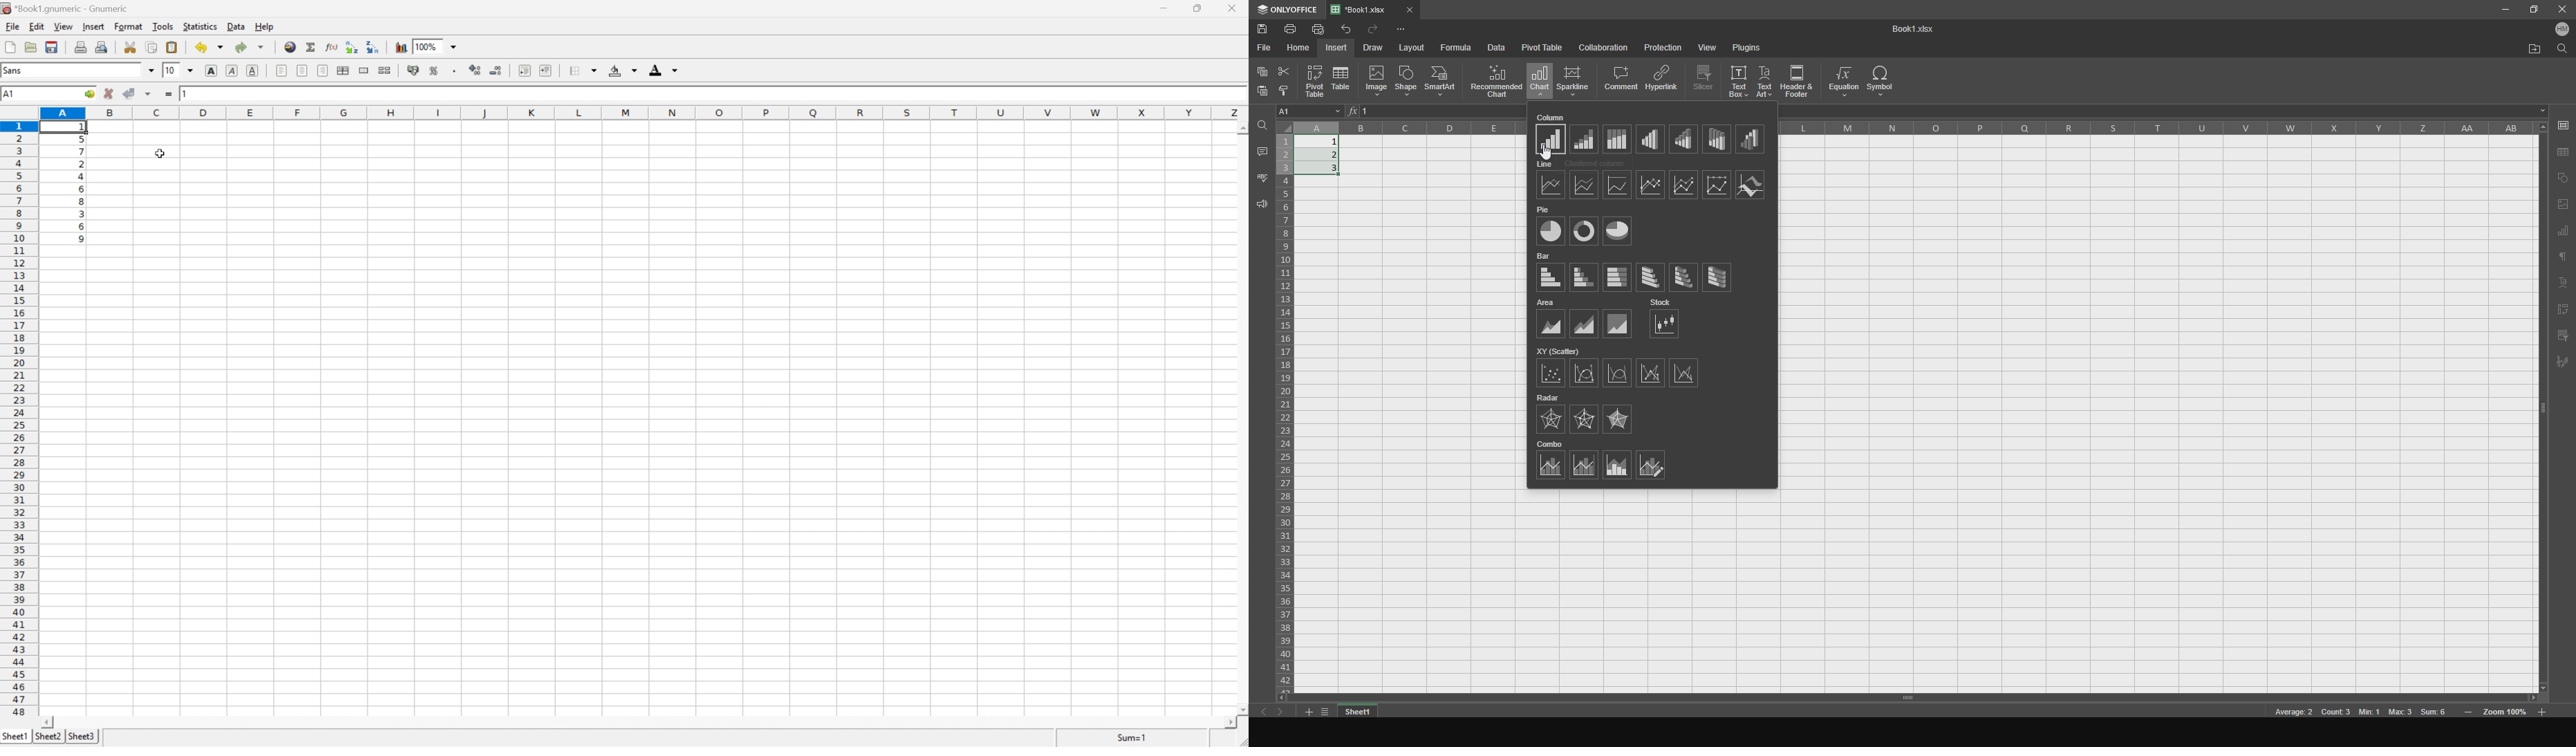  Describe the element at coordinates (64, 25) in the screenshot. I see `view` at that location.